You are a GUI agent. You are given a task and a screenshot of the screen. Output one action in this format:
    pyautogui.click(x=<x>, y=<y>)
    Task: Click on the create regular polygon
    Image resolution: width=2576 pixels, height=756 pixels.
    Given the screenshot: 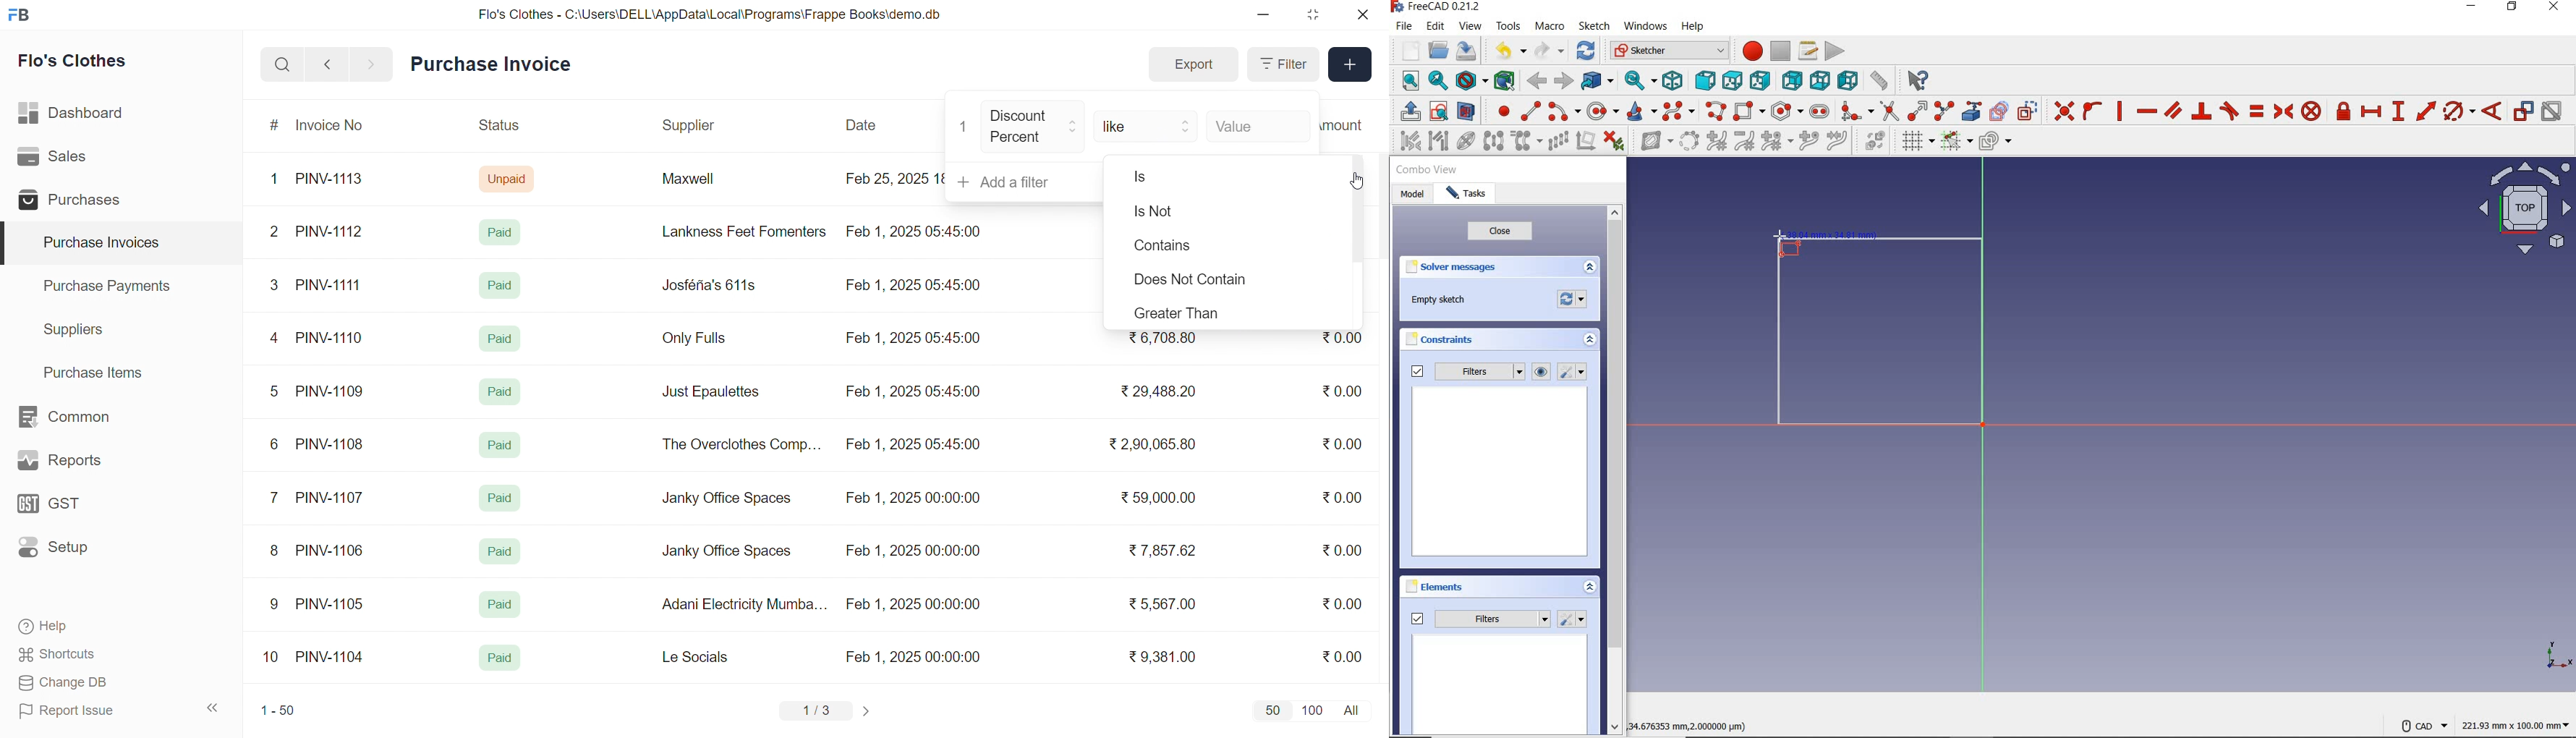 What is the action you would take?
    pyautogui.click(x=1786, y=111)
    